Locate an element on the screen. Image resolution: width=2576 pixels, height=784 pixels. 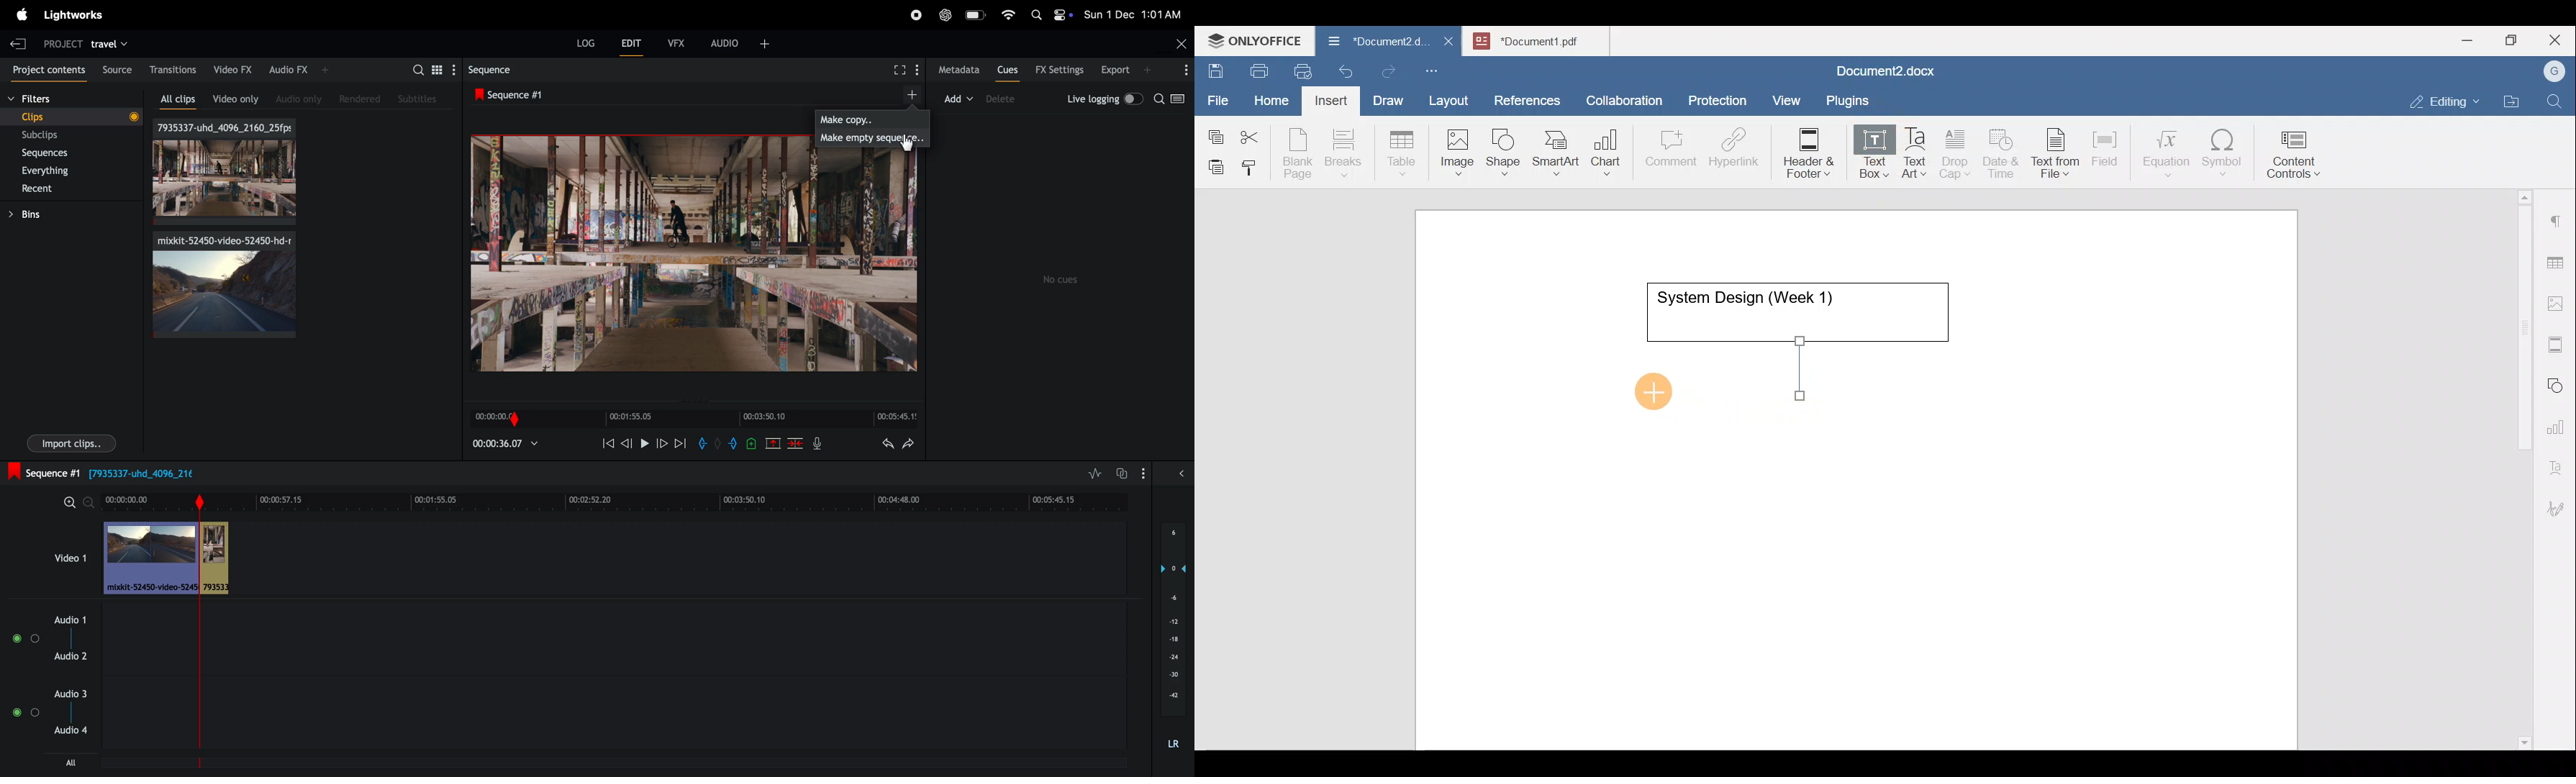
date  and time is located at coordinates (1133, 12).